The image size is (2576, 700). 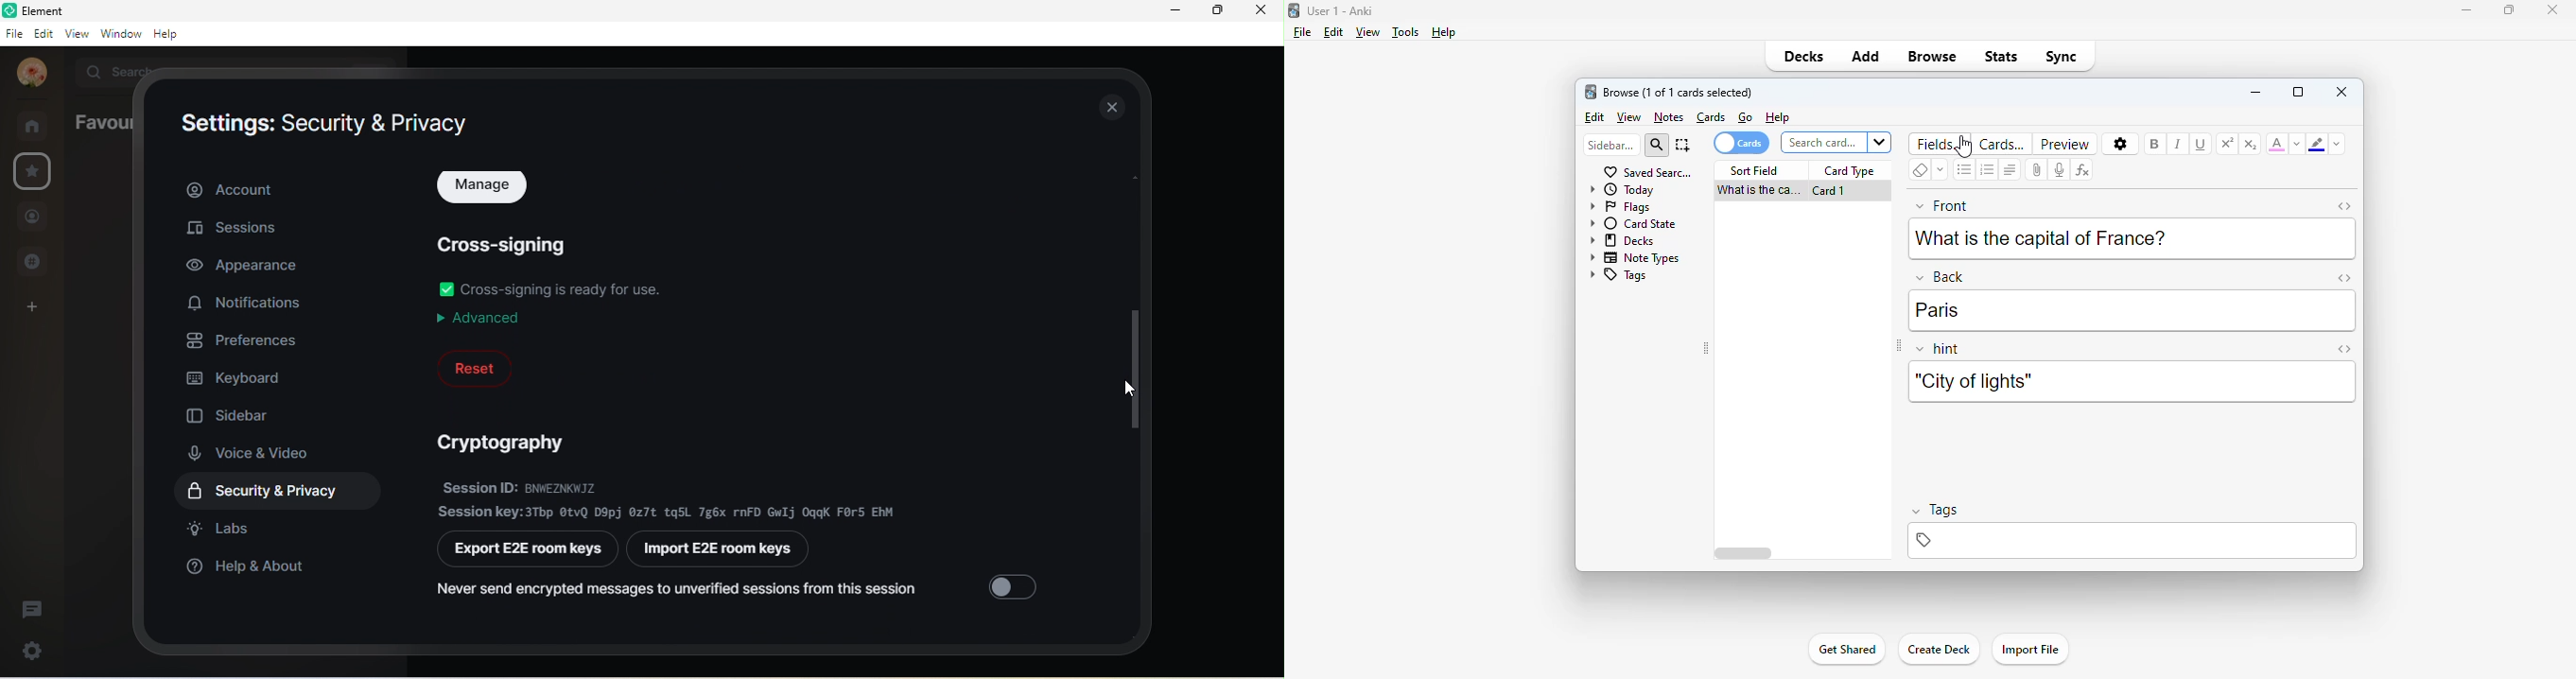 I want to click on back, so click(x=1940, y=276).